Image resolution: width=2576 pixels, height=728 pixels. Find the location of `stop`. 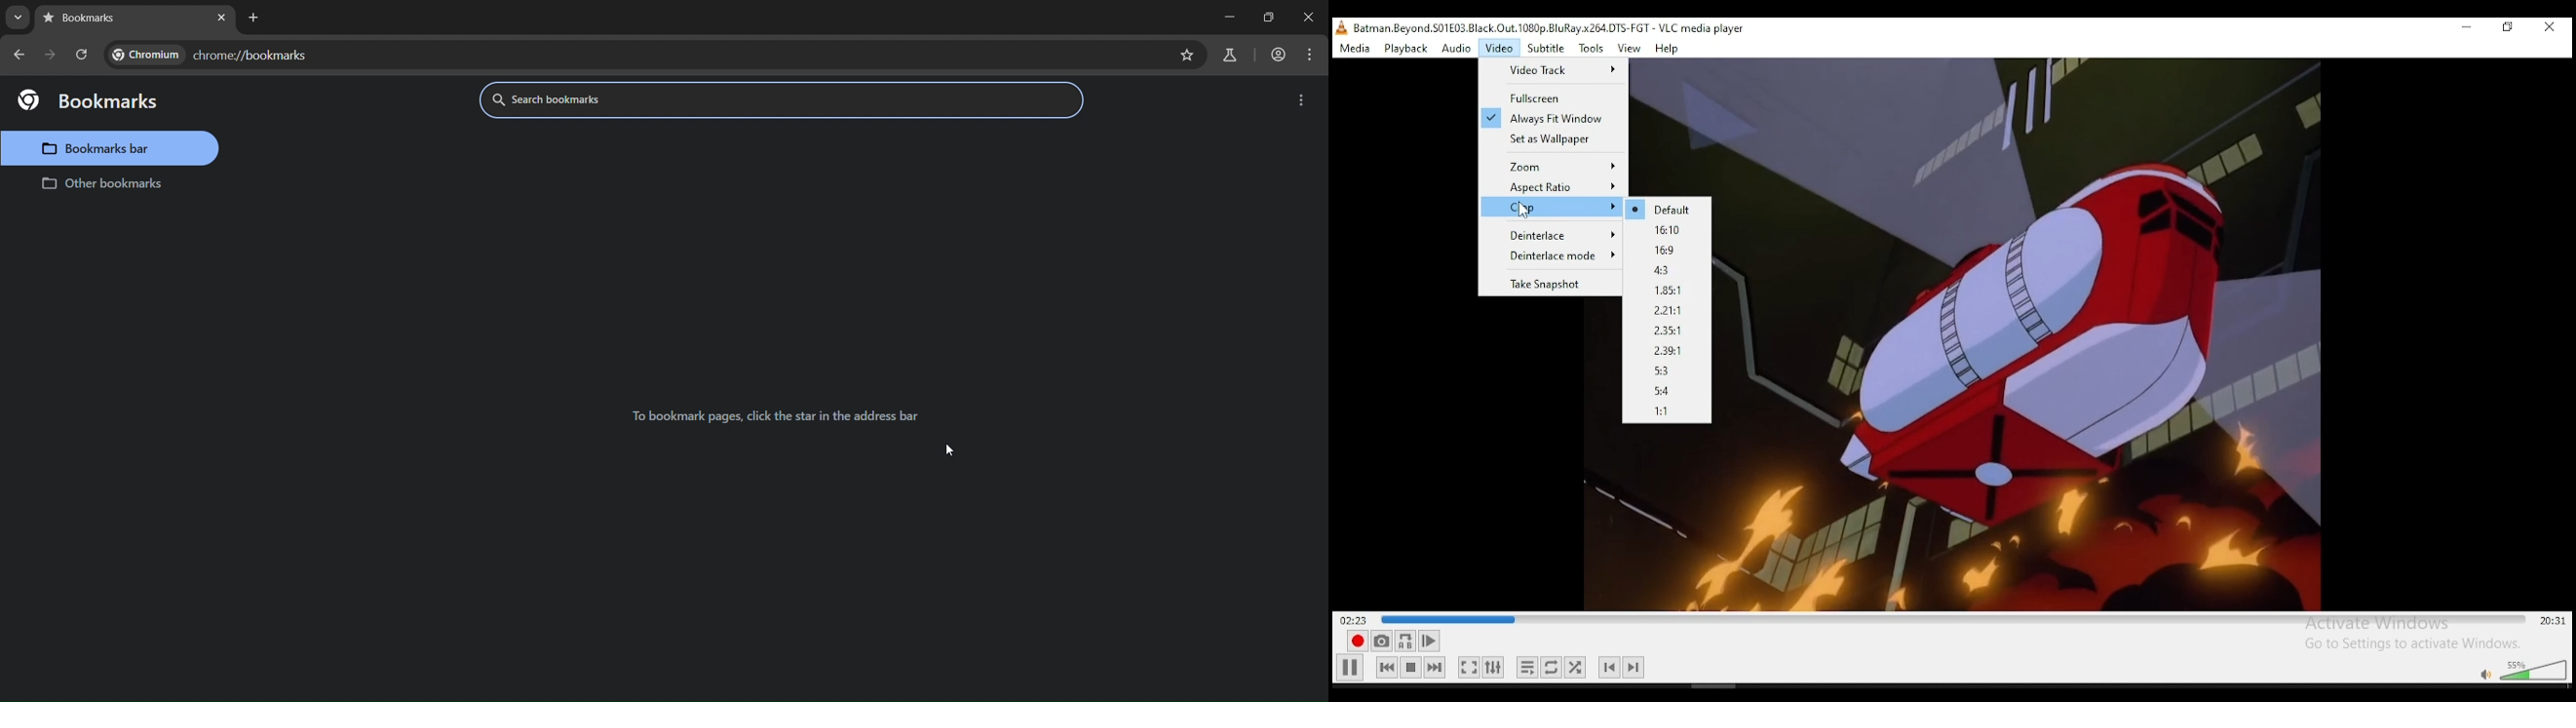

stop is located at coordinates (1409, 668).